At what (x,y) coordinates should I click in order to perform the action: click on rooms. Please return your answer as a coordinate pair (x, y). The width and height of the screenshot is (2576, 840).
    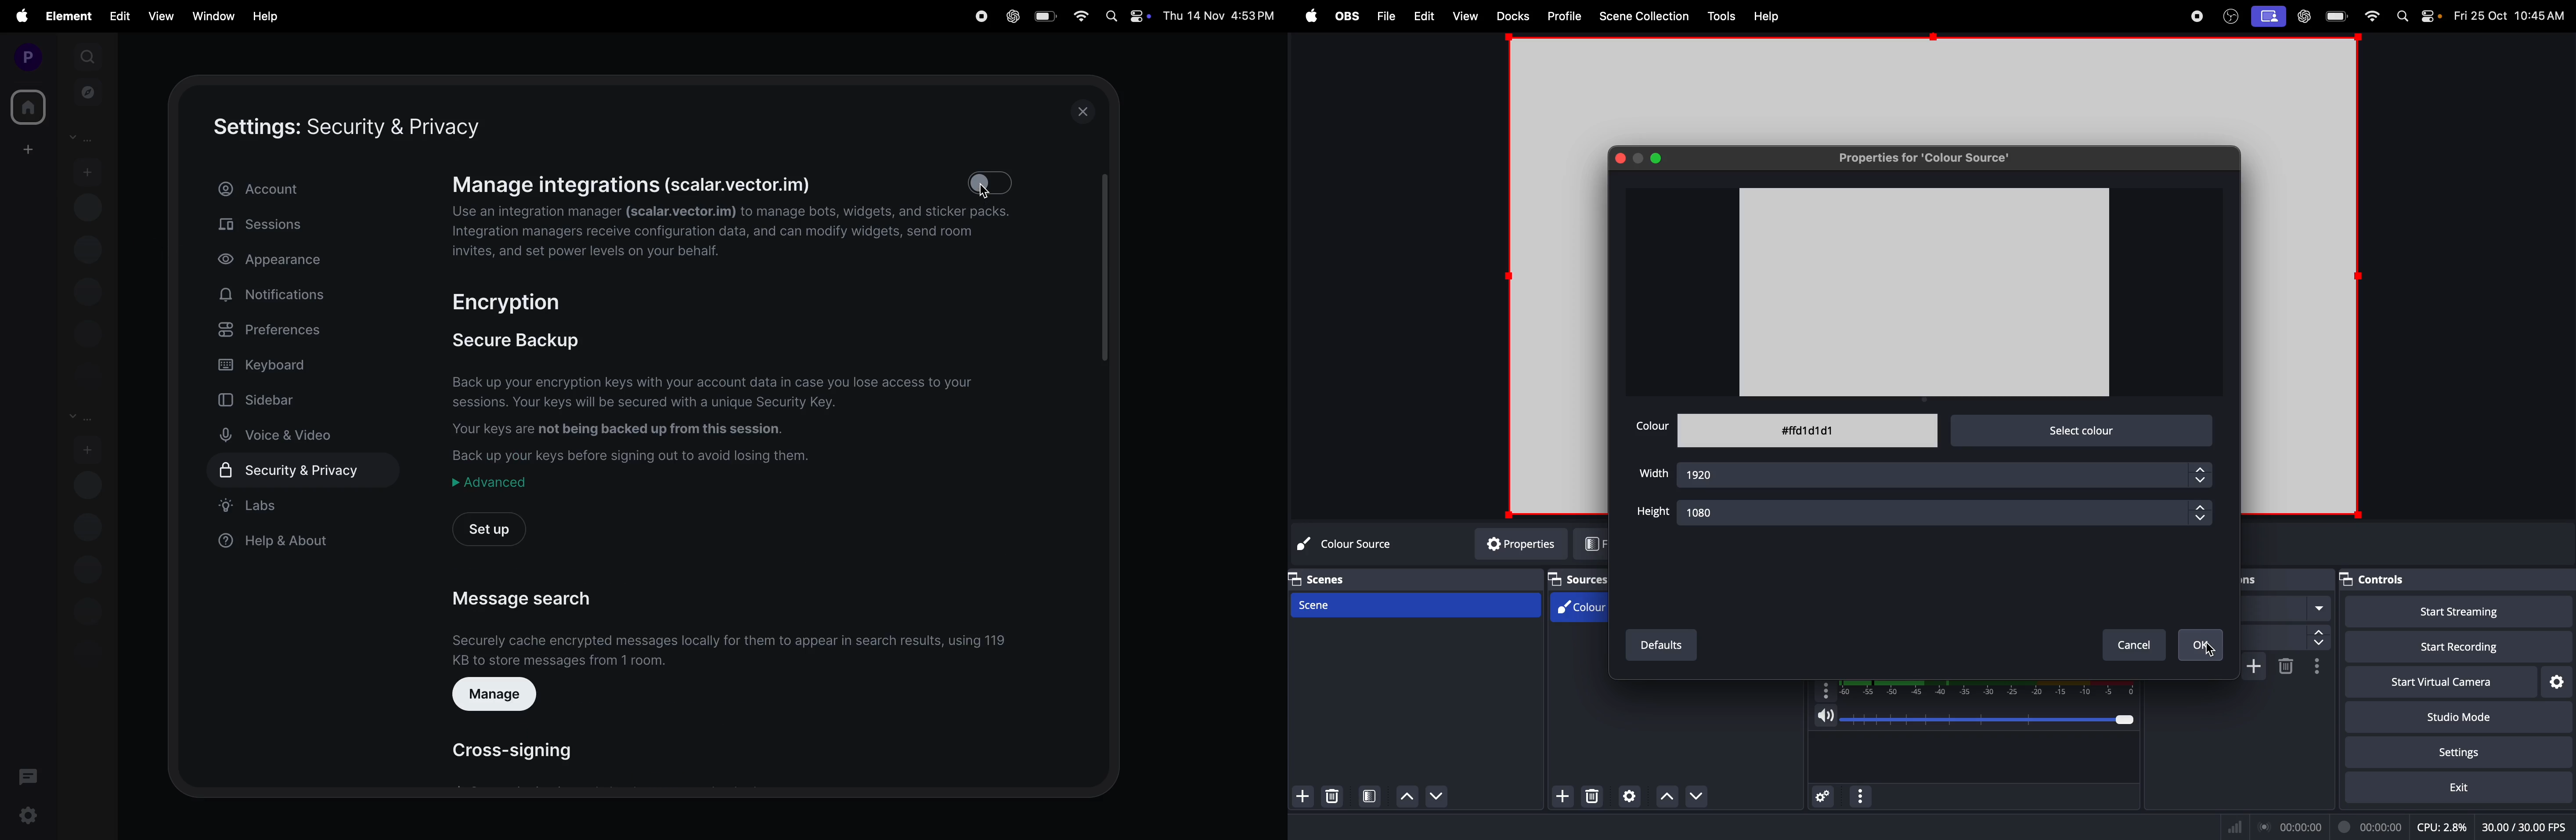
    Looking at the image, I should click on (81, 415).